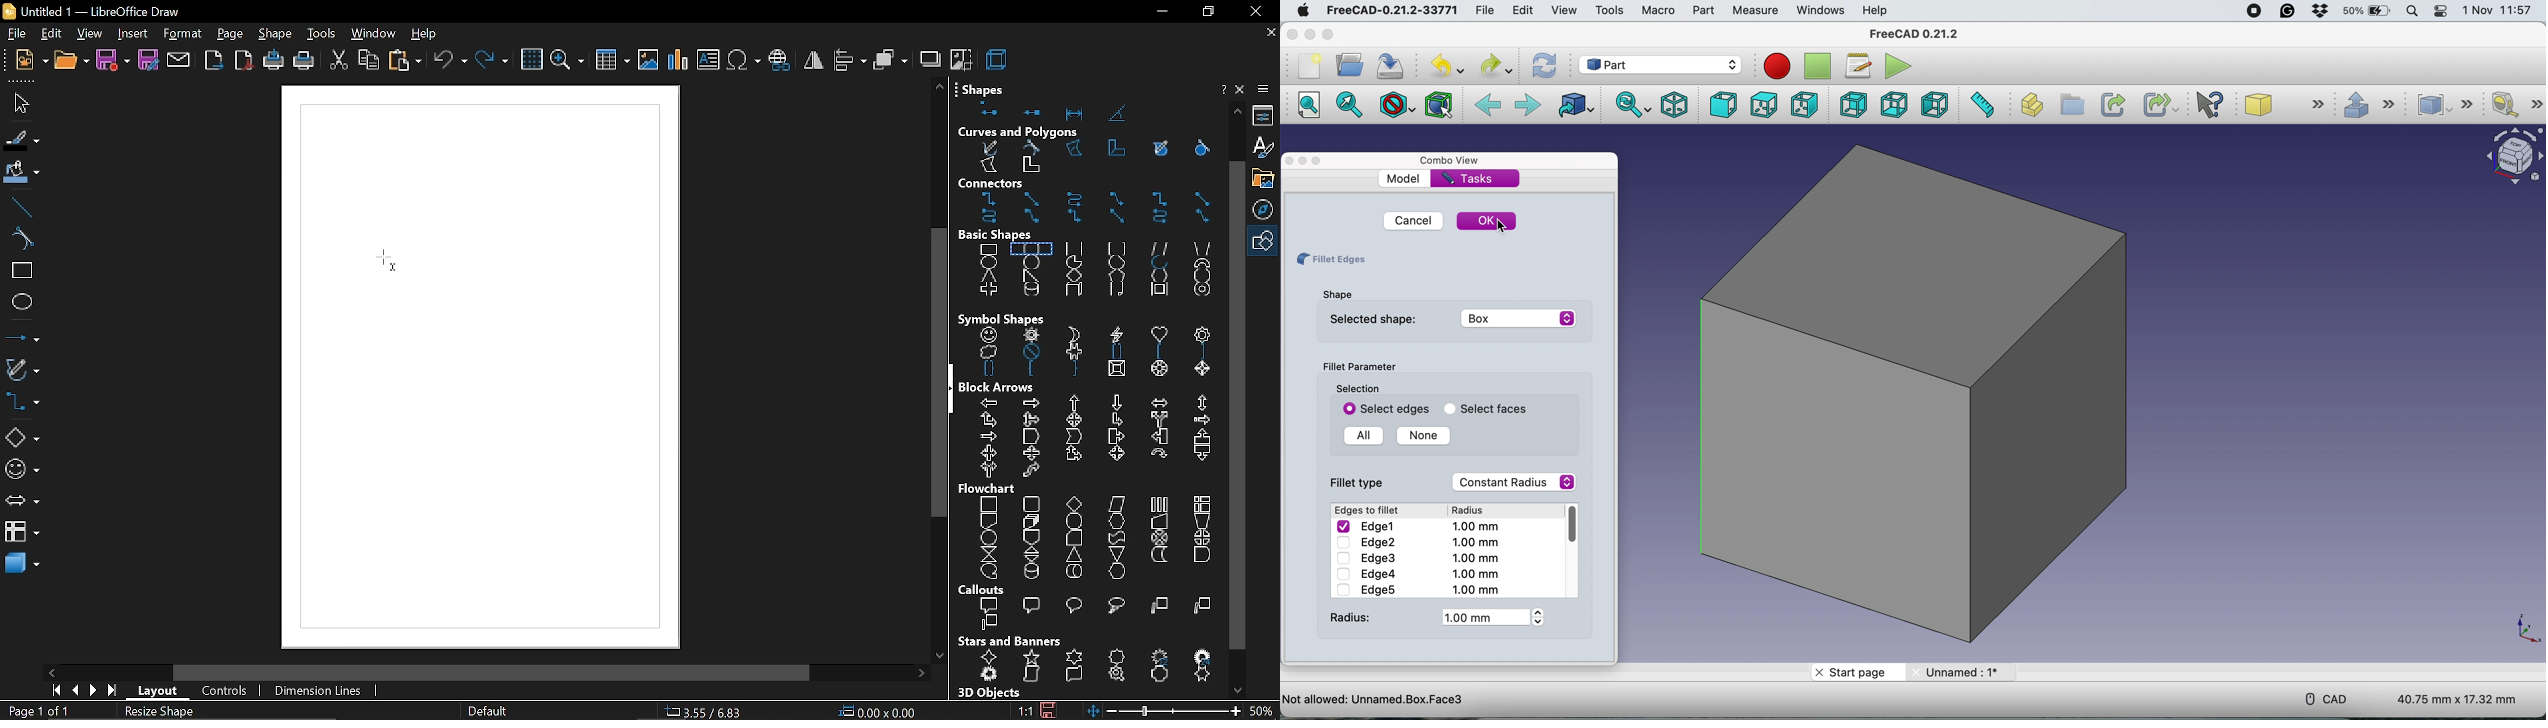 The image size is (2548, 728). What do you see at coordinates (425, 35) in the screenshot?
I see `help` at bounding box center [425, 35].